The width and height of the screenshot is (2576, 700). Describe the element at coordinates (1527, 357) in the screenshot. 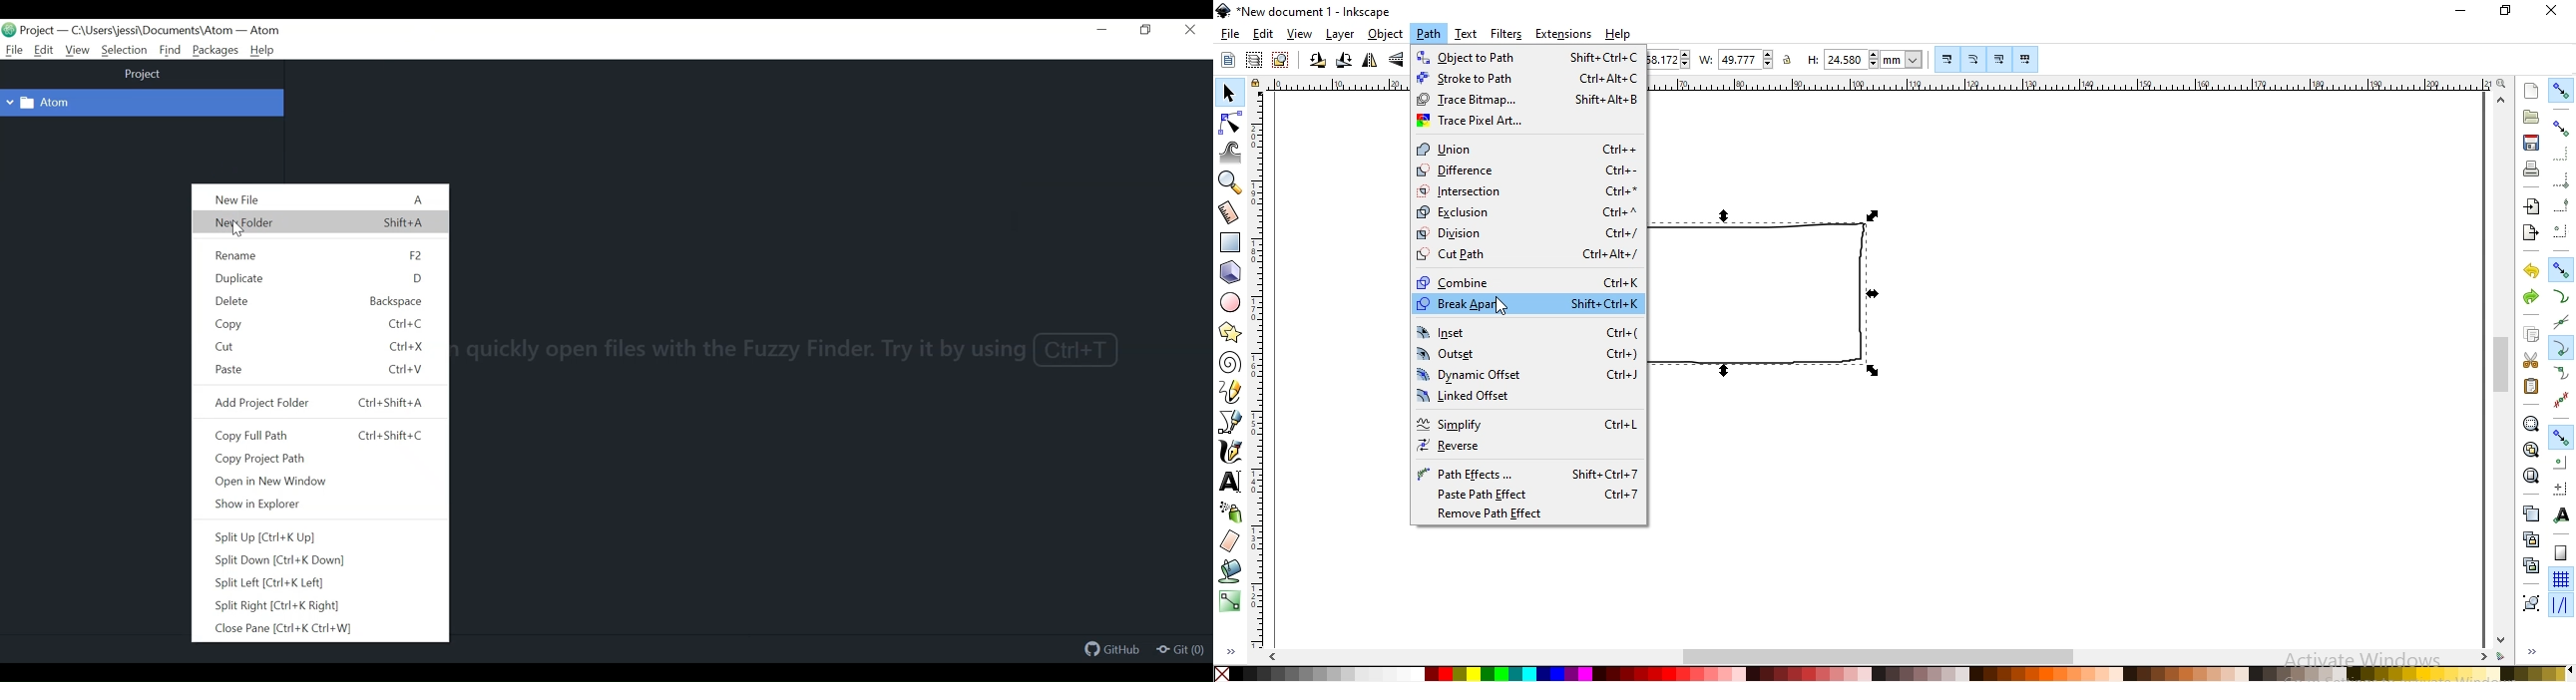

I see `outset` at that location.